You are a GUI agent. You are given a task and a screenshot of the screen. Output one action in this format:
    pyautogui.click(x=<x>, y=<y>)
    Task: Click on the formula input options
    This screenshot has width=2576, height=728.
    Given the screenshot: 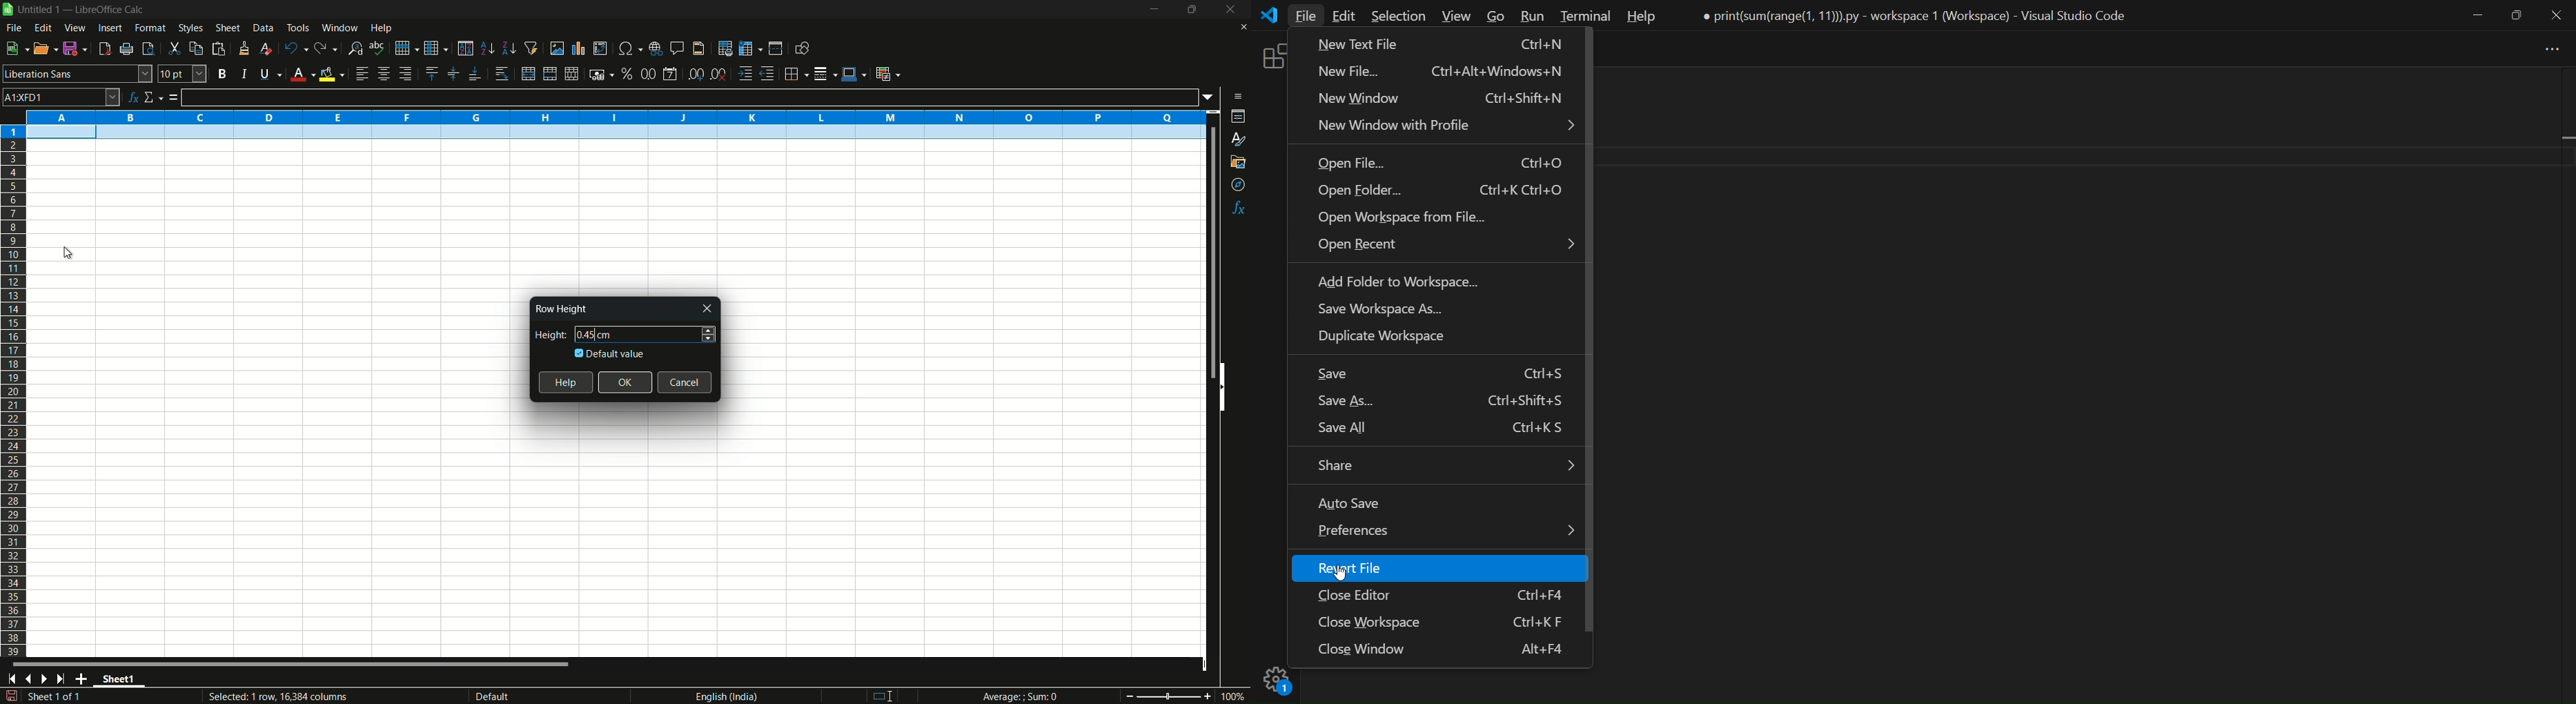 What is the action you would take?
    pyautogui.click(x=1212, y=96)
    